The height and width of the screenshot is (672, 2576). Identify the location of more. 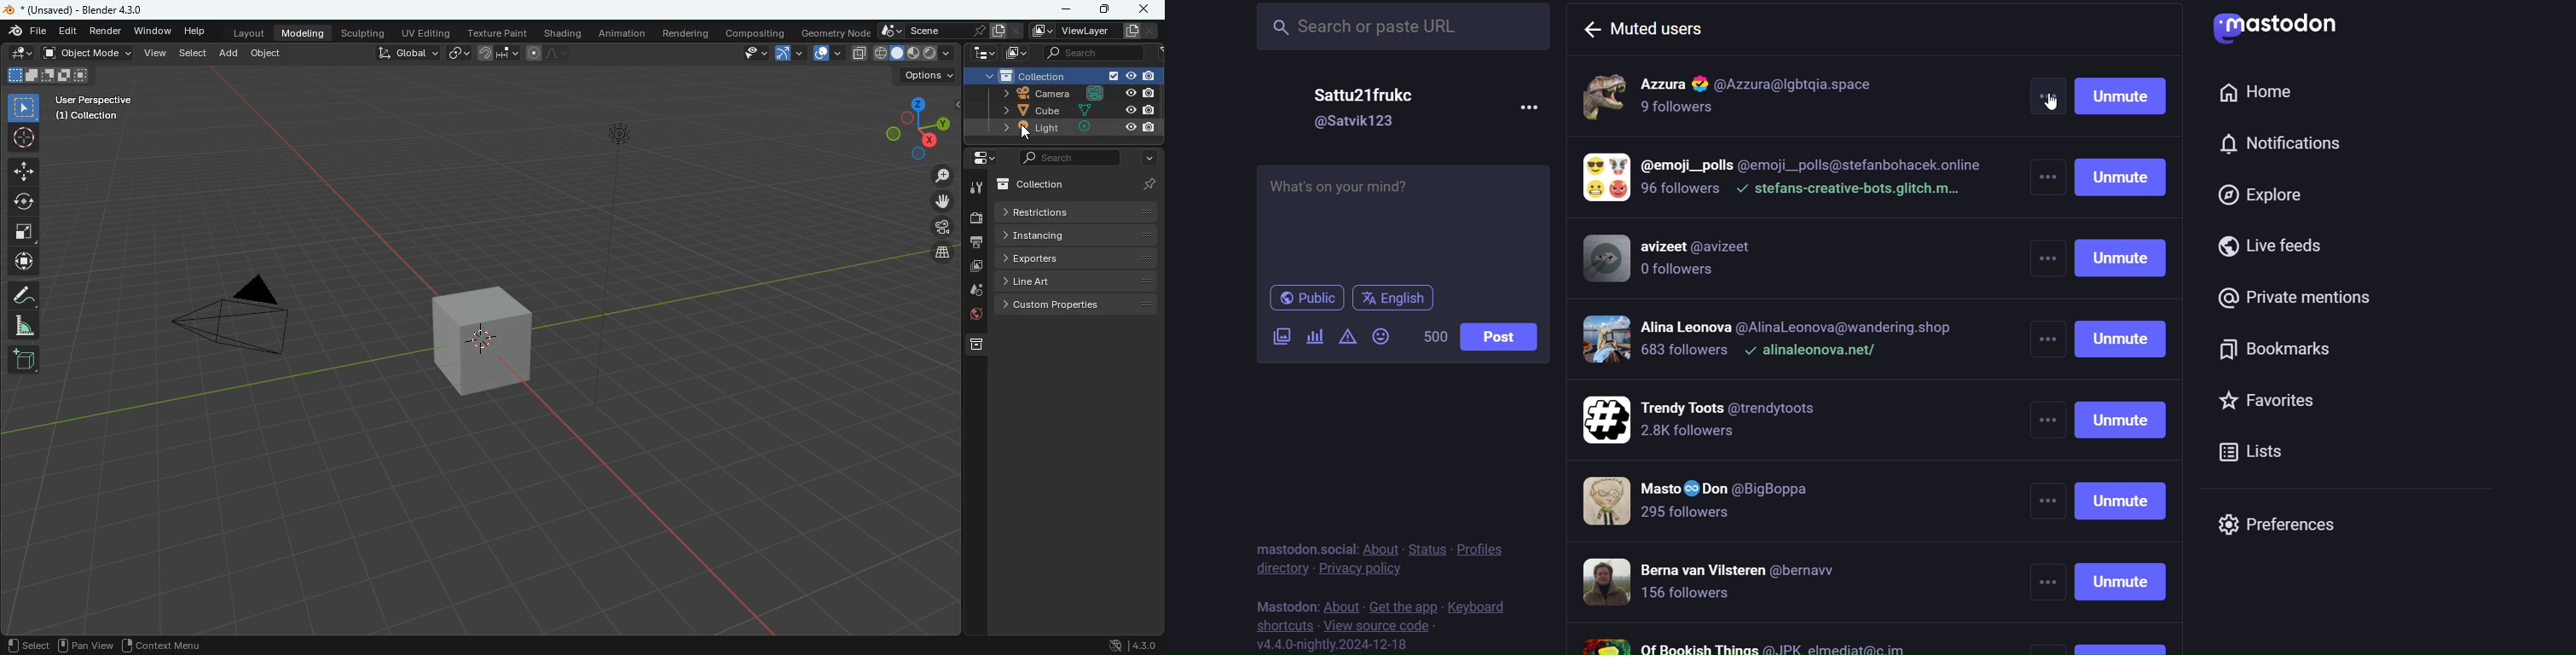
(2047, 99).